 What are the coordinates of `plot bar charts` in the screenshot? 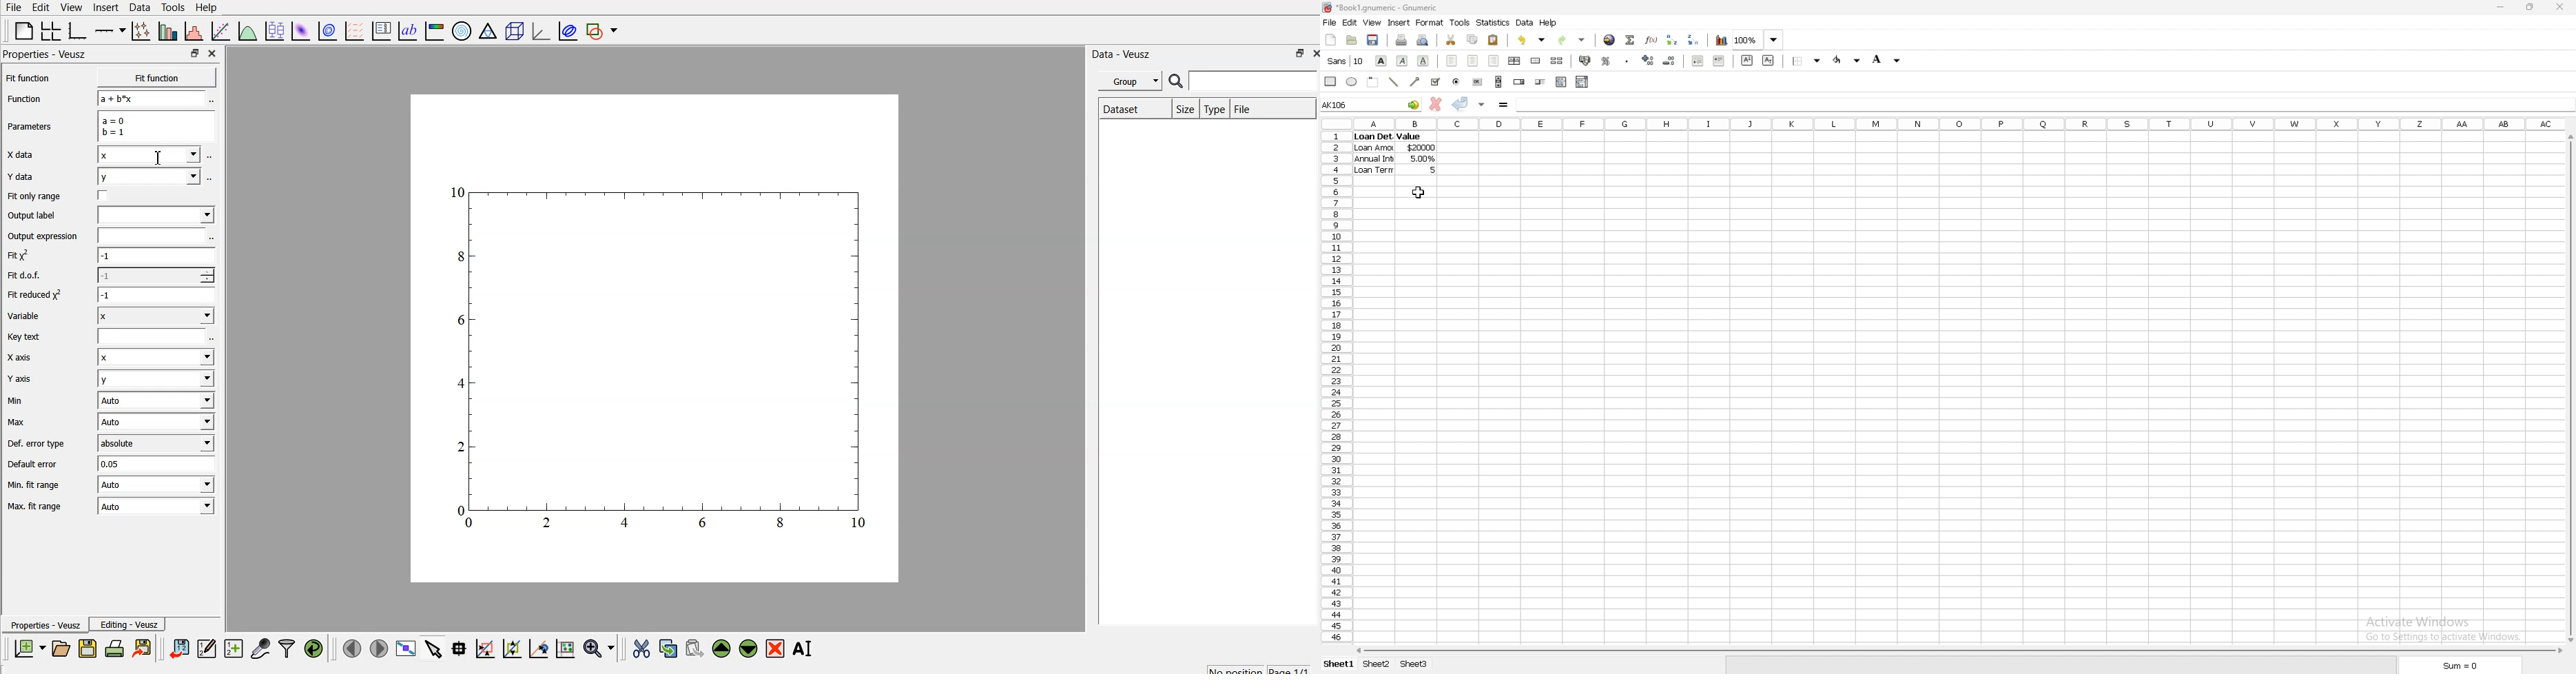 It's located at (167, 31).